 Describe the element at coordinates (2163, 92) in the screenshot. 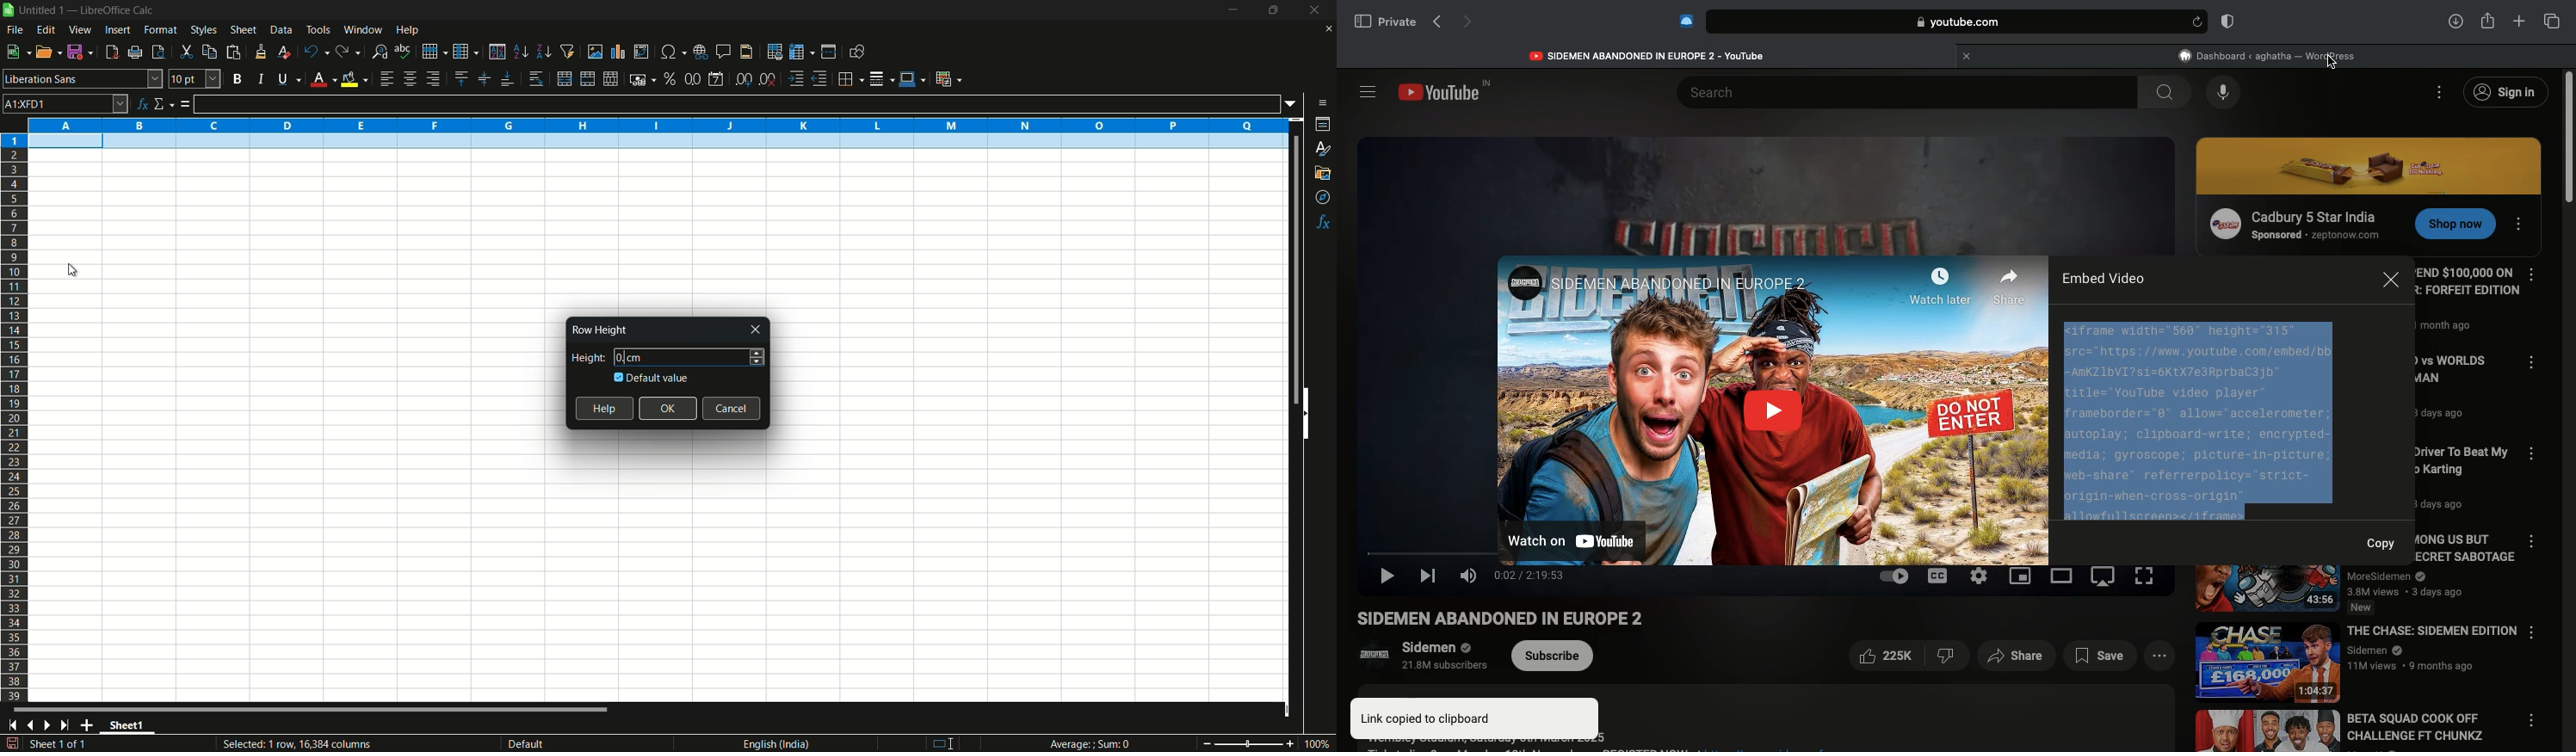

I see `search` at that location.